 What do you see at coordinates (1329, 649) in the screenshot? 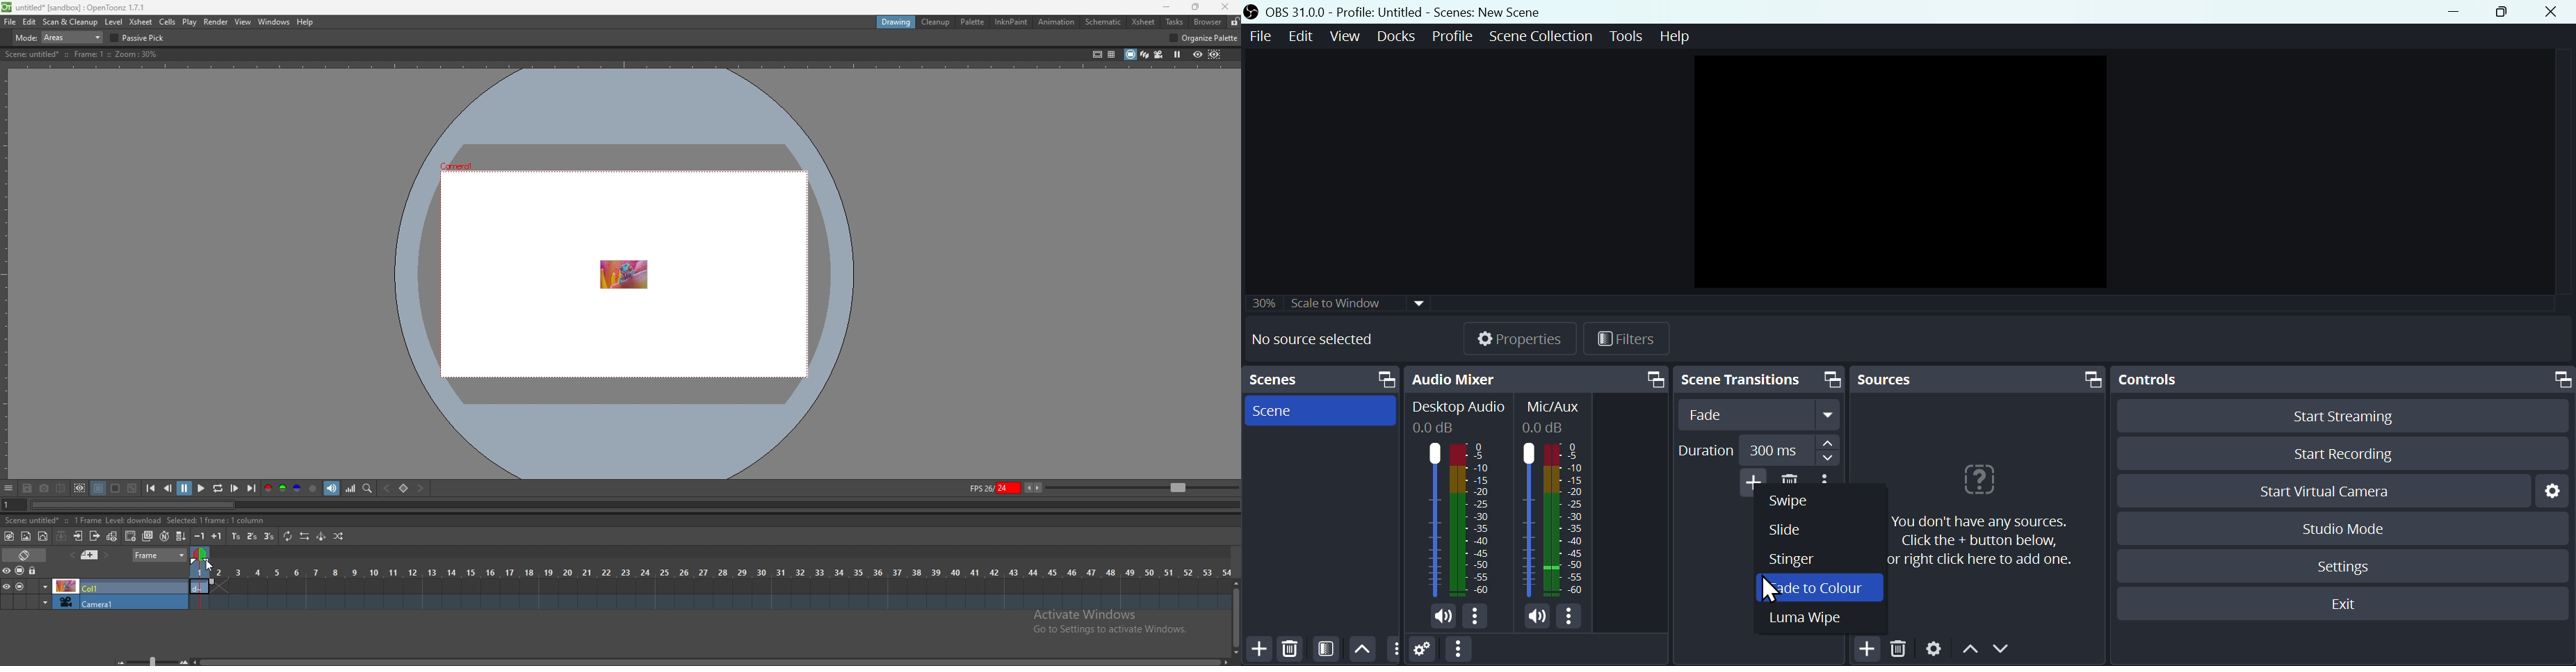
I see `Filter` at bounding box center [1329, 649].